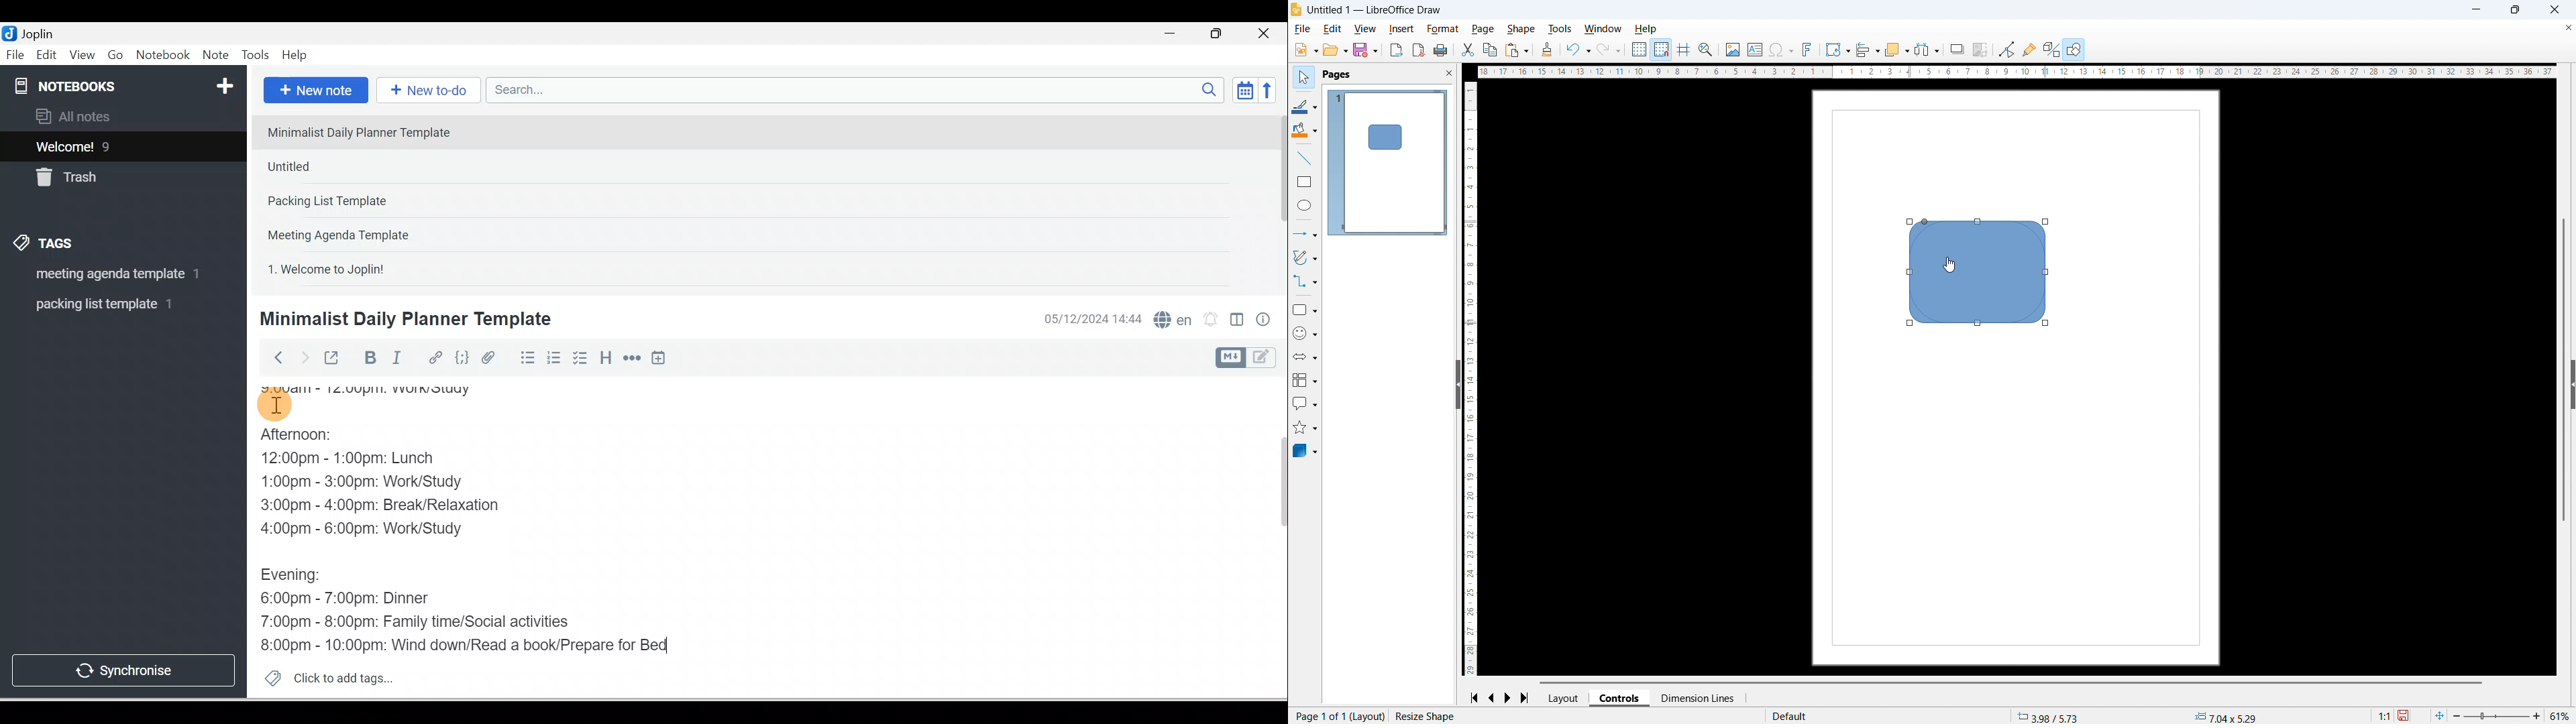  What do you see at coordinates (105, 275) in the screenshot?
I see `Tag 1` at bounding box center [105, 275].